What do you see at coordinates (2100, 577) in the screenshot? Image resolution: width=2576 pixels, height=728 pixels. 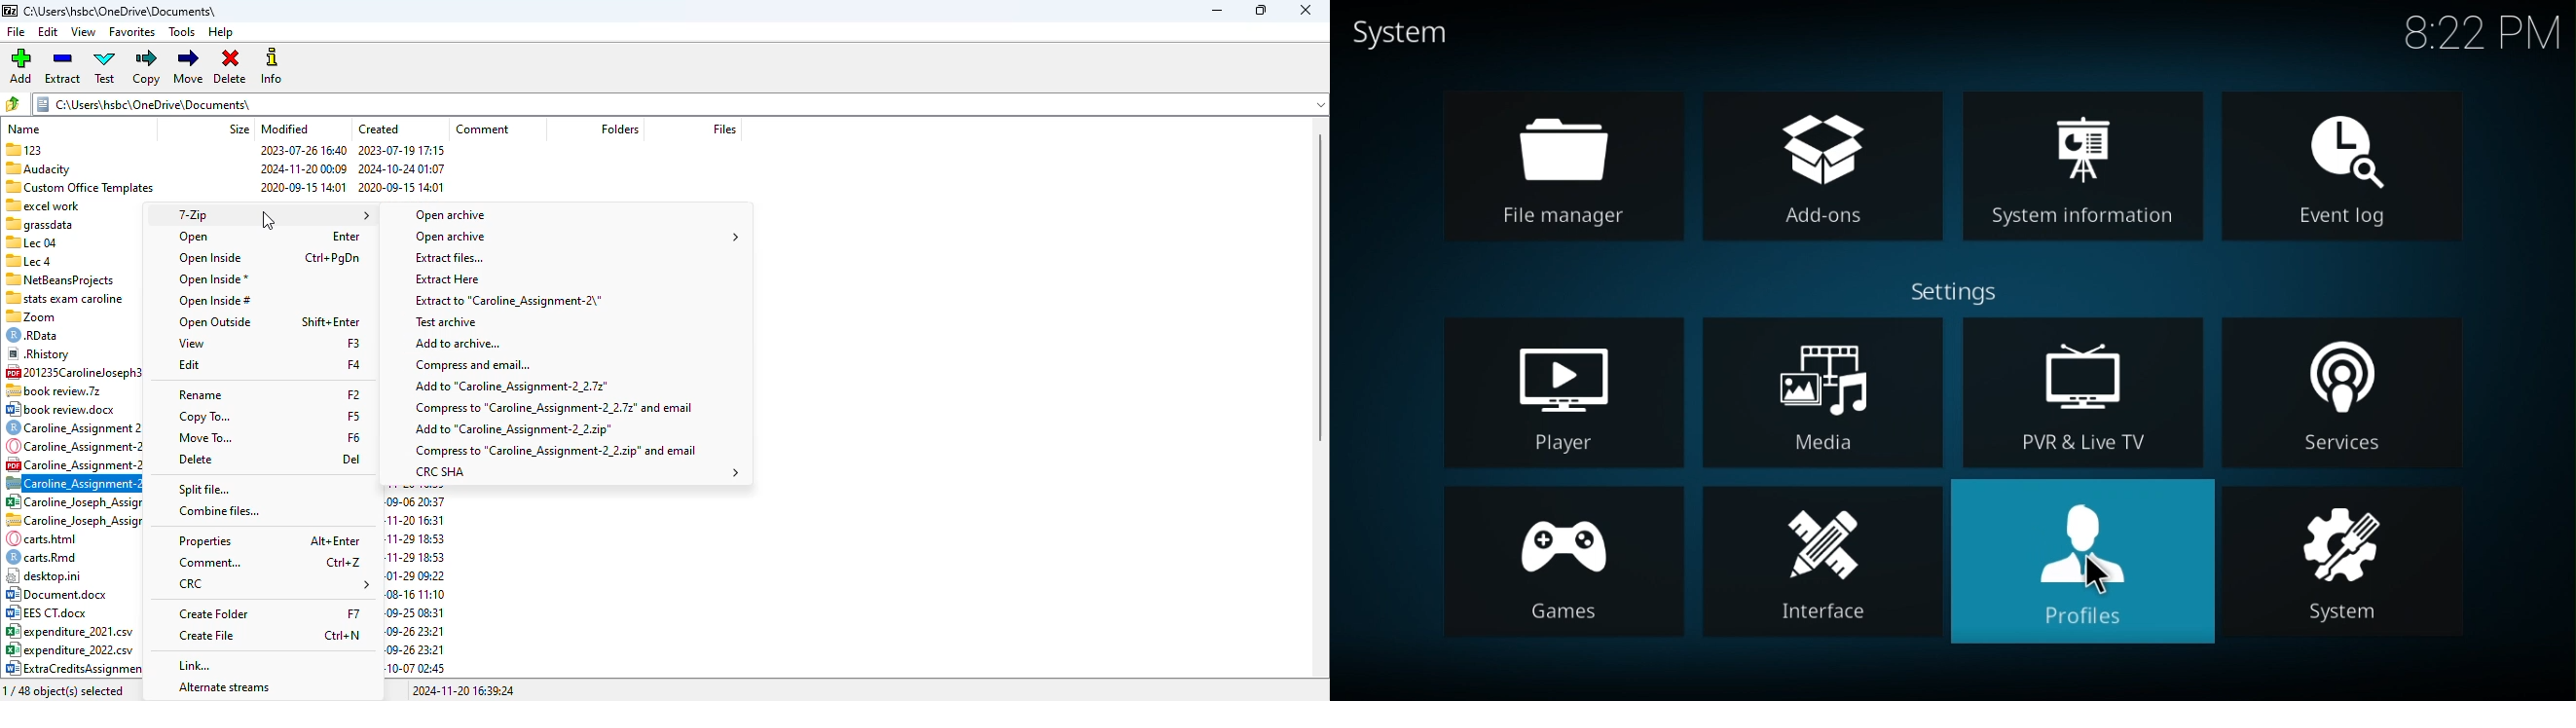 I see `cursor` at bounding box center [2100, 577].